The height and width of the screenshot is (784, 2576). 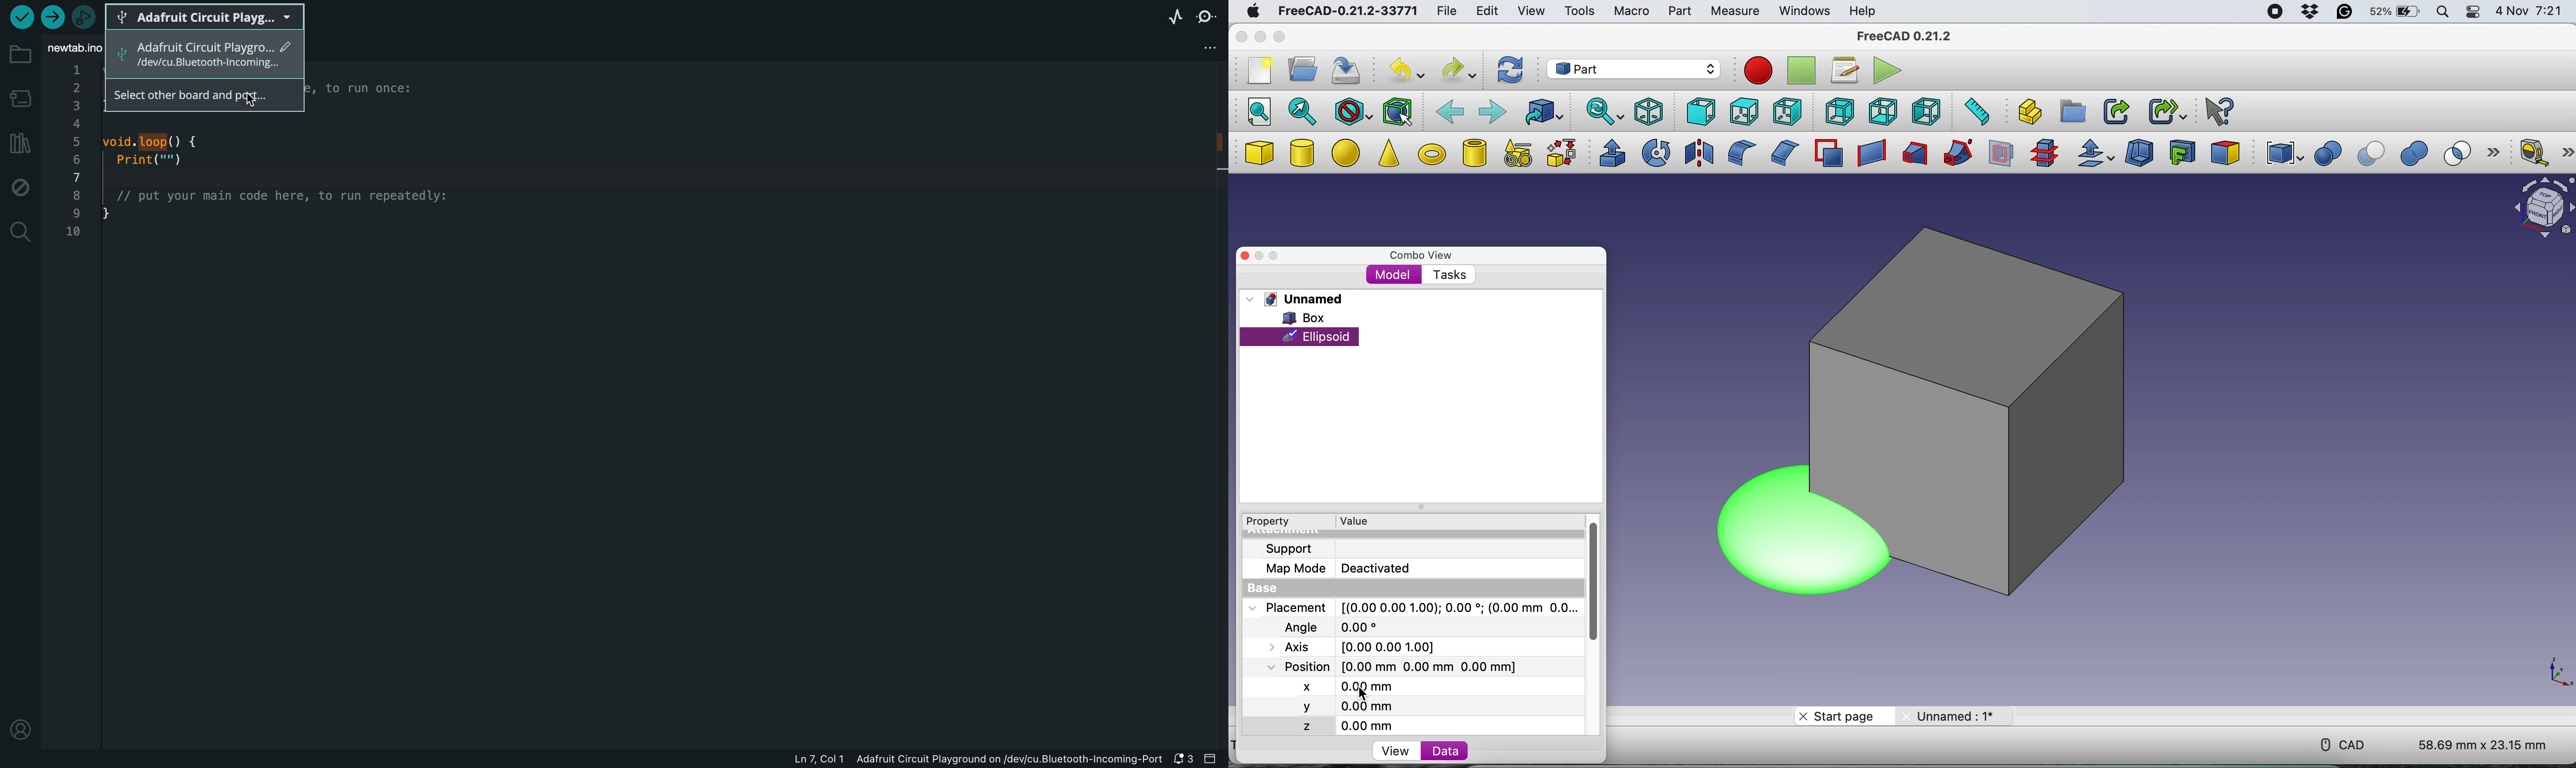 I want to click on What's this?, so click(x=2217, y=110).